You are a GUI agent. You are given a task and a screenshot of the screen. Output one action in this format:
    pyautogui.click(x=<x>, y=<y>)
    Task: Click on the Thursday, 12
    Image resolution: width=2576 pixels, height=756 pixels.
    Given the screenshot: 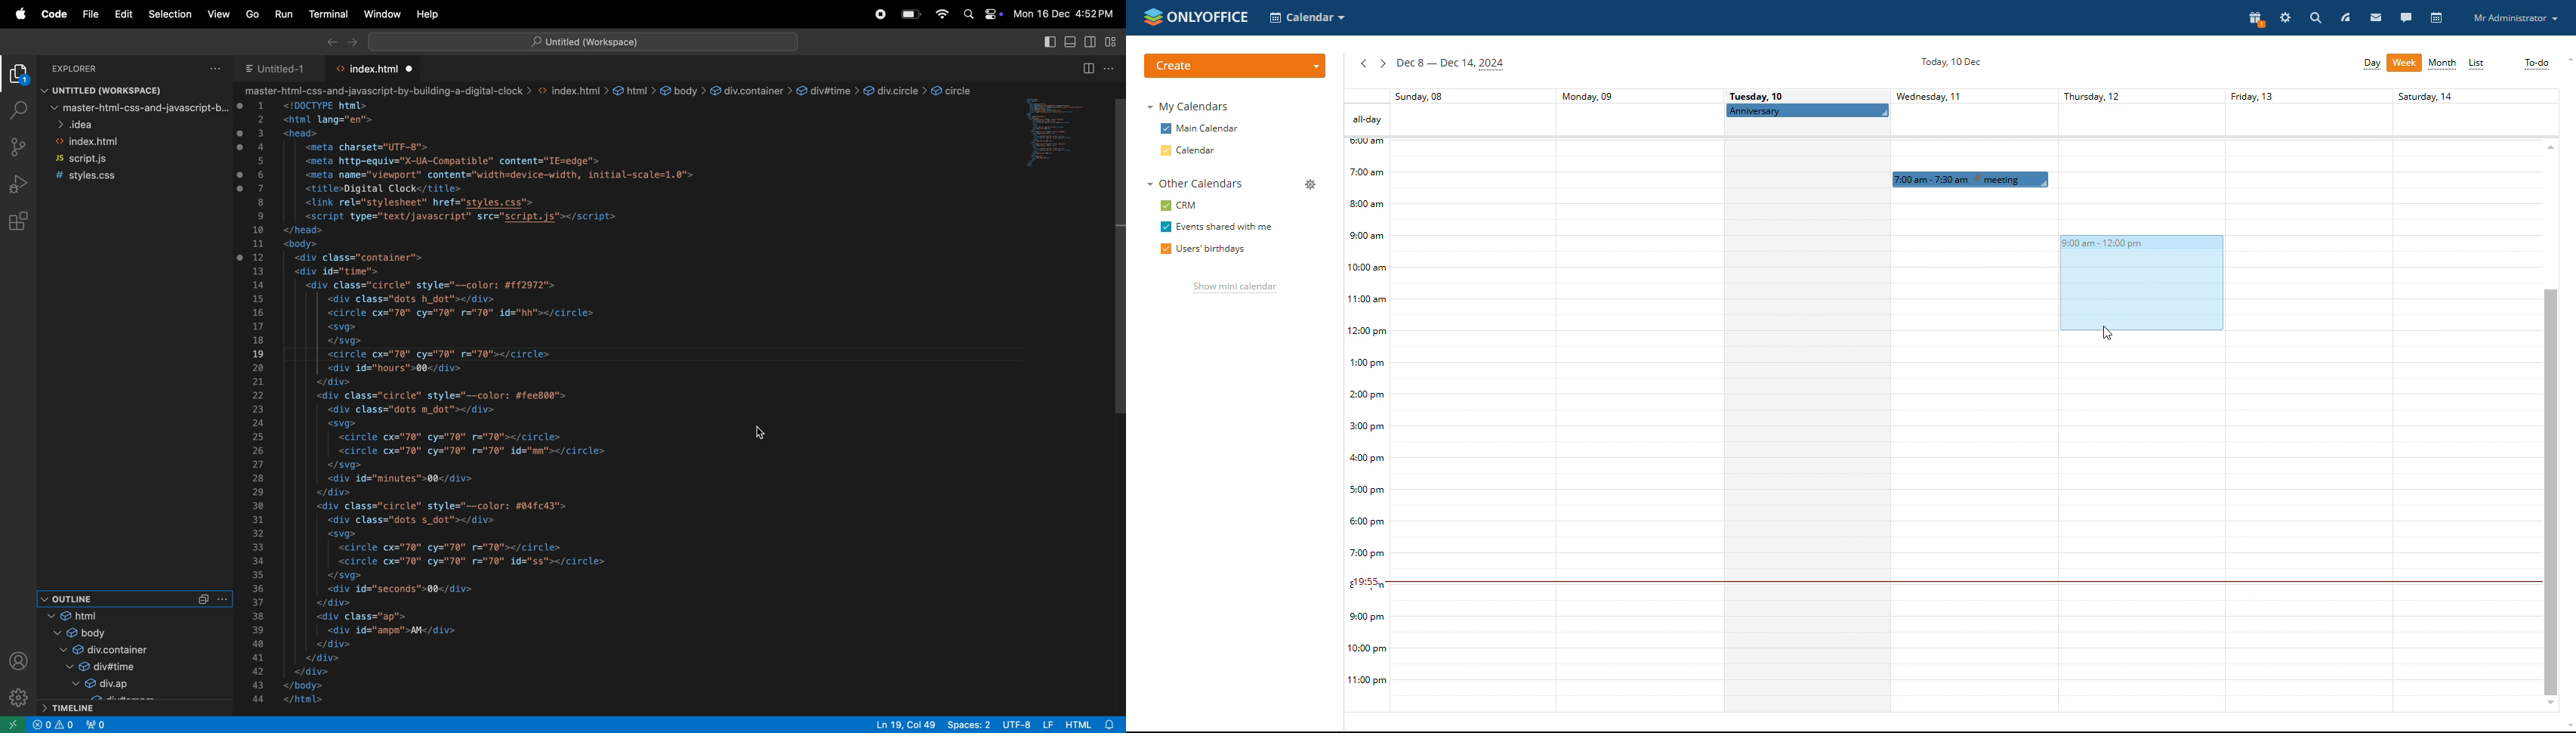 What is the action you would take?
    pyautogui.click(x=2131, y=95)
    